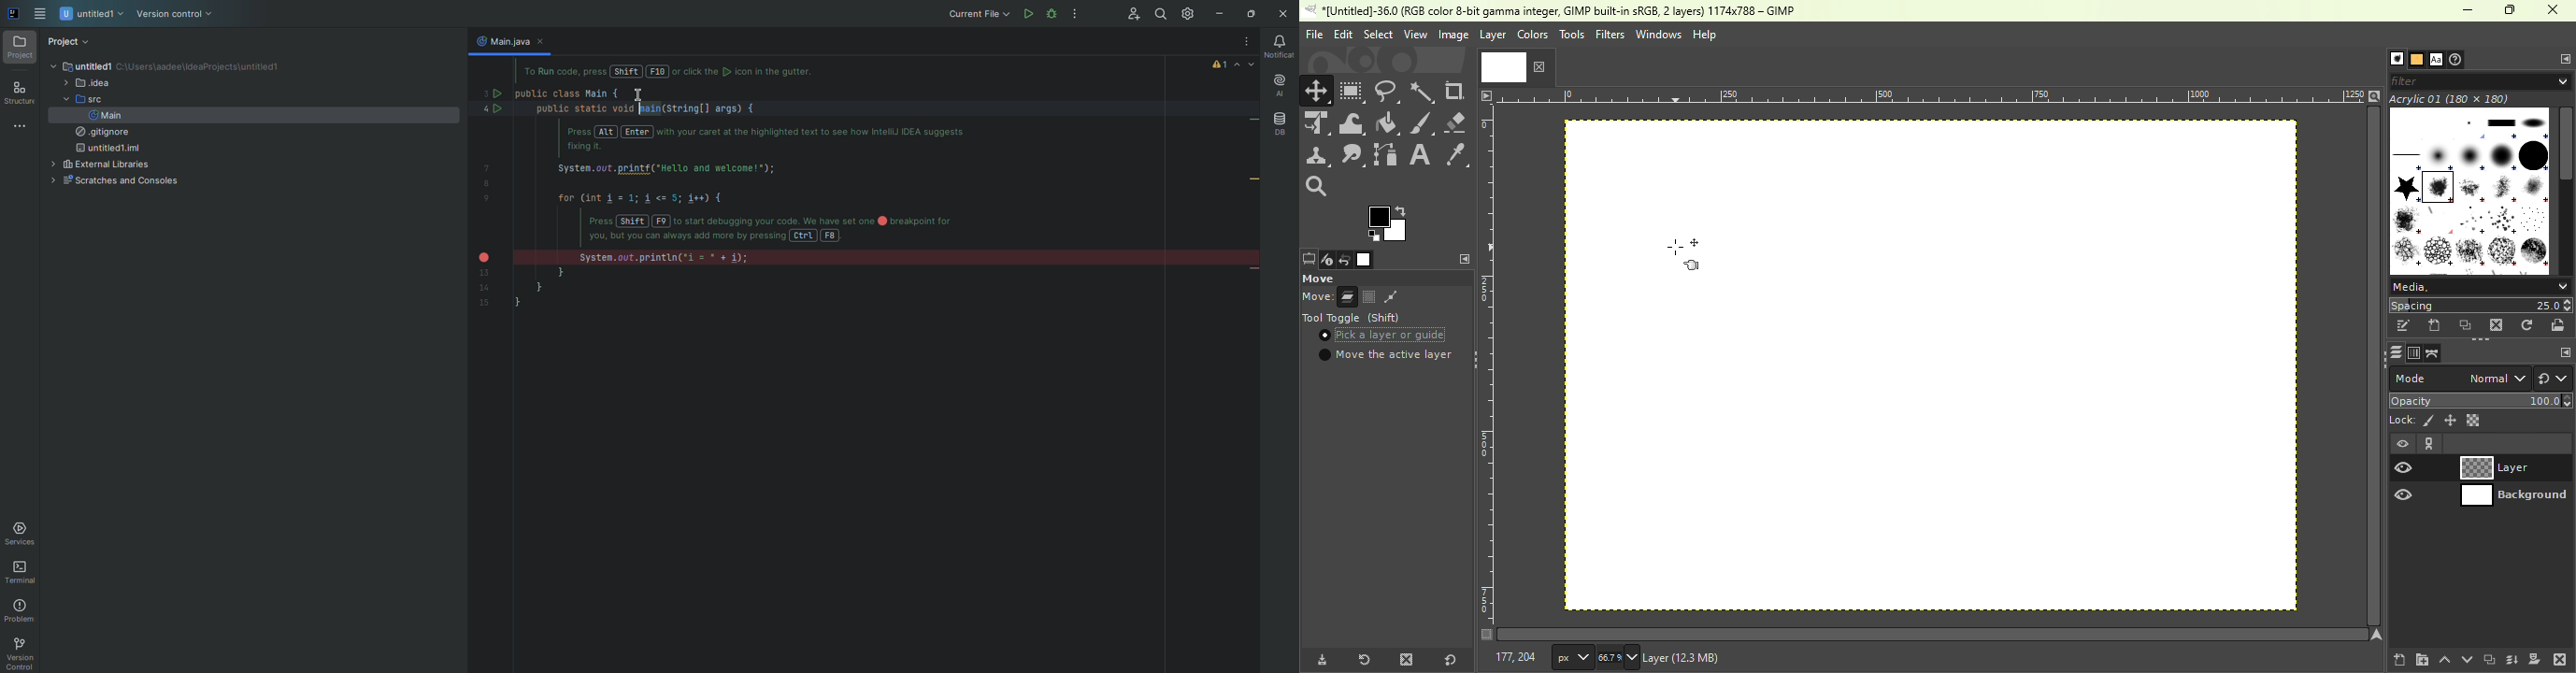 This screenshot has height=700, width=2576. What do you see at coordinates (2498, 325) in the screenshot?
I see `Delete the brushes` at bounding box center [2498, 325].